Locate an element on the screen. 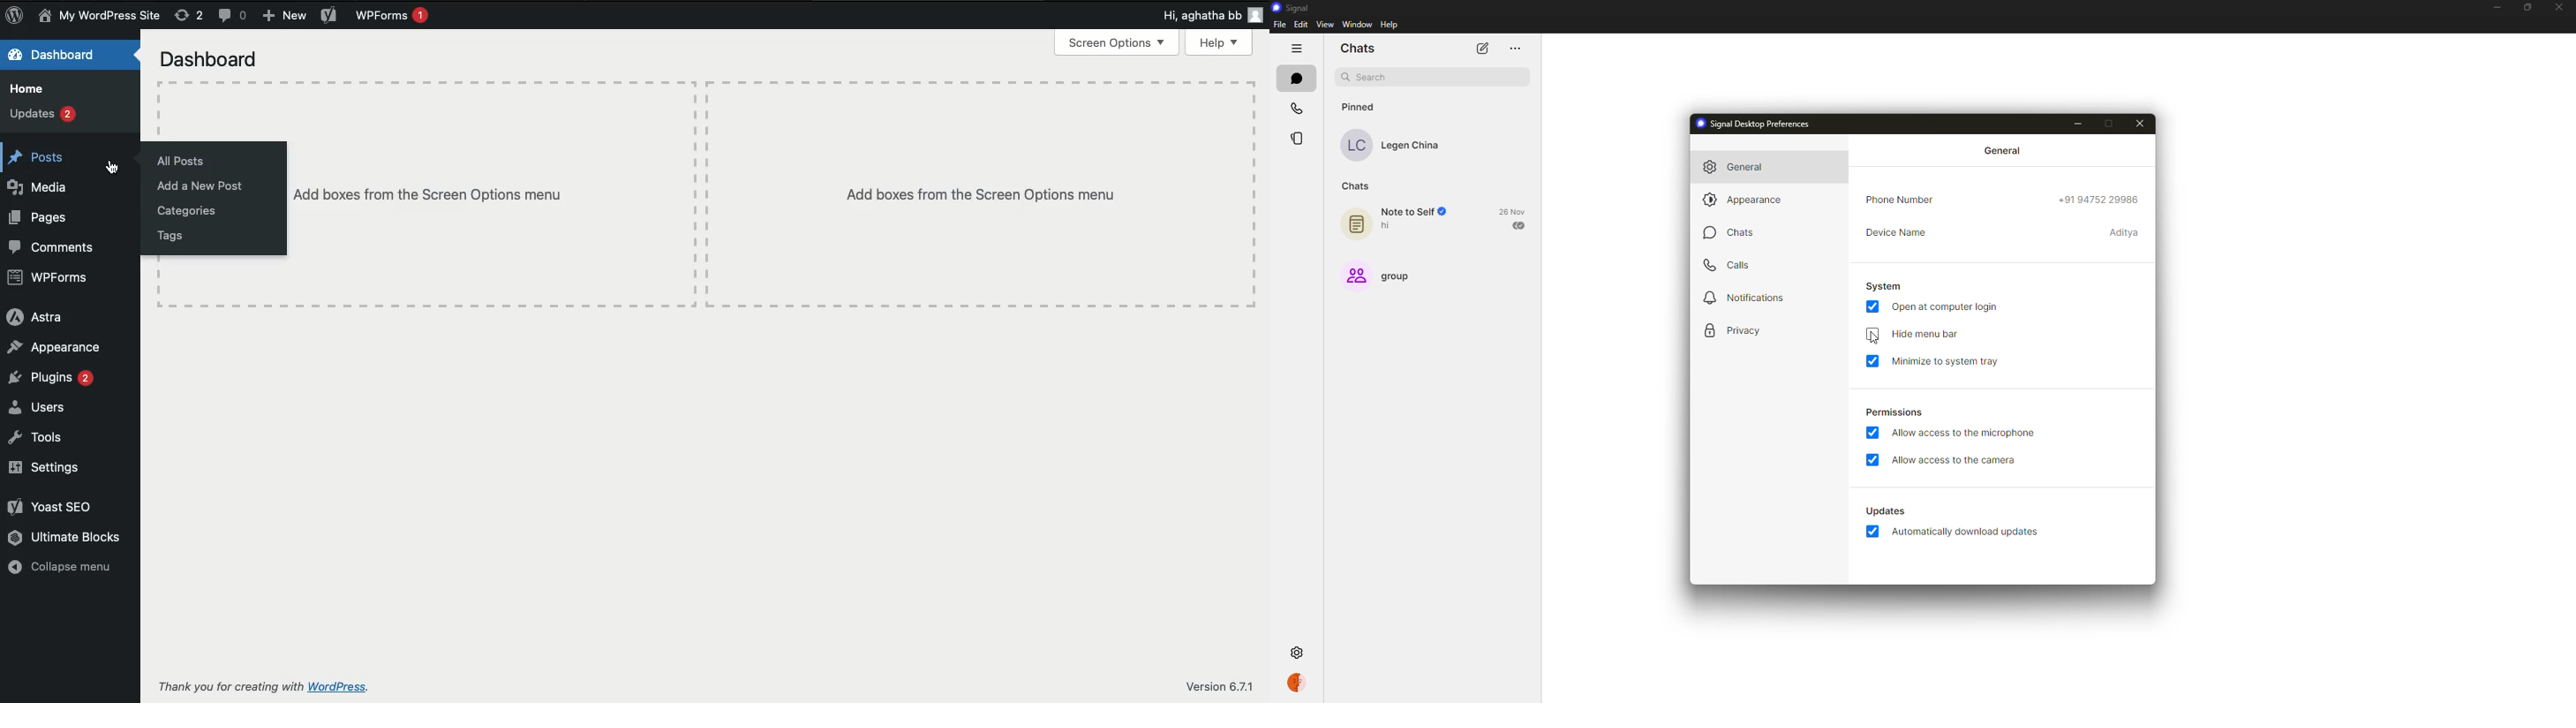  profile is located at coordinates (1301, 683).